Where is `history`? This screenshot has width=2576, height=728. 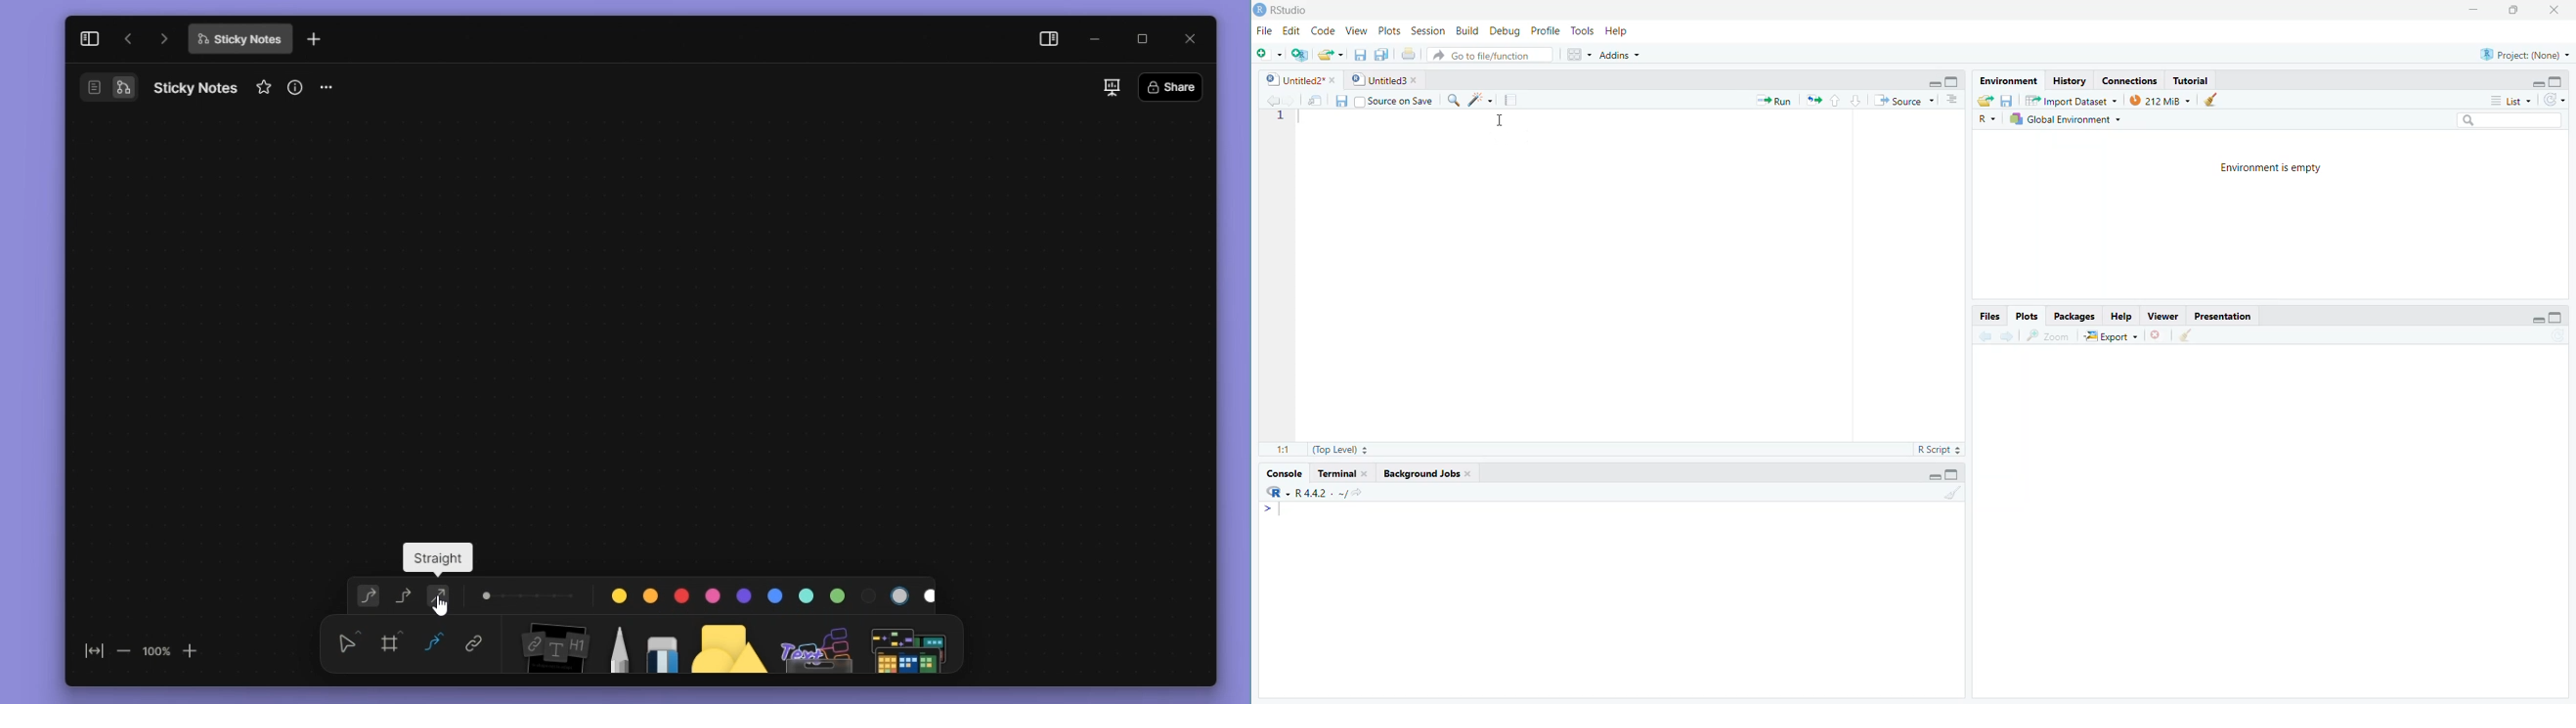
history is located at coordinates (2067, 80).